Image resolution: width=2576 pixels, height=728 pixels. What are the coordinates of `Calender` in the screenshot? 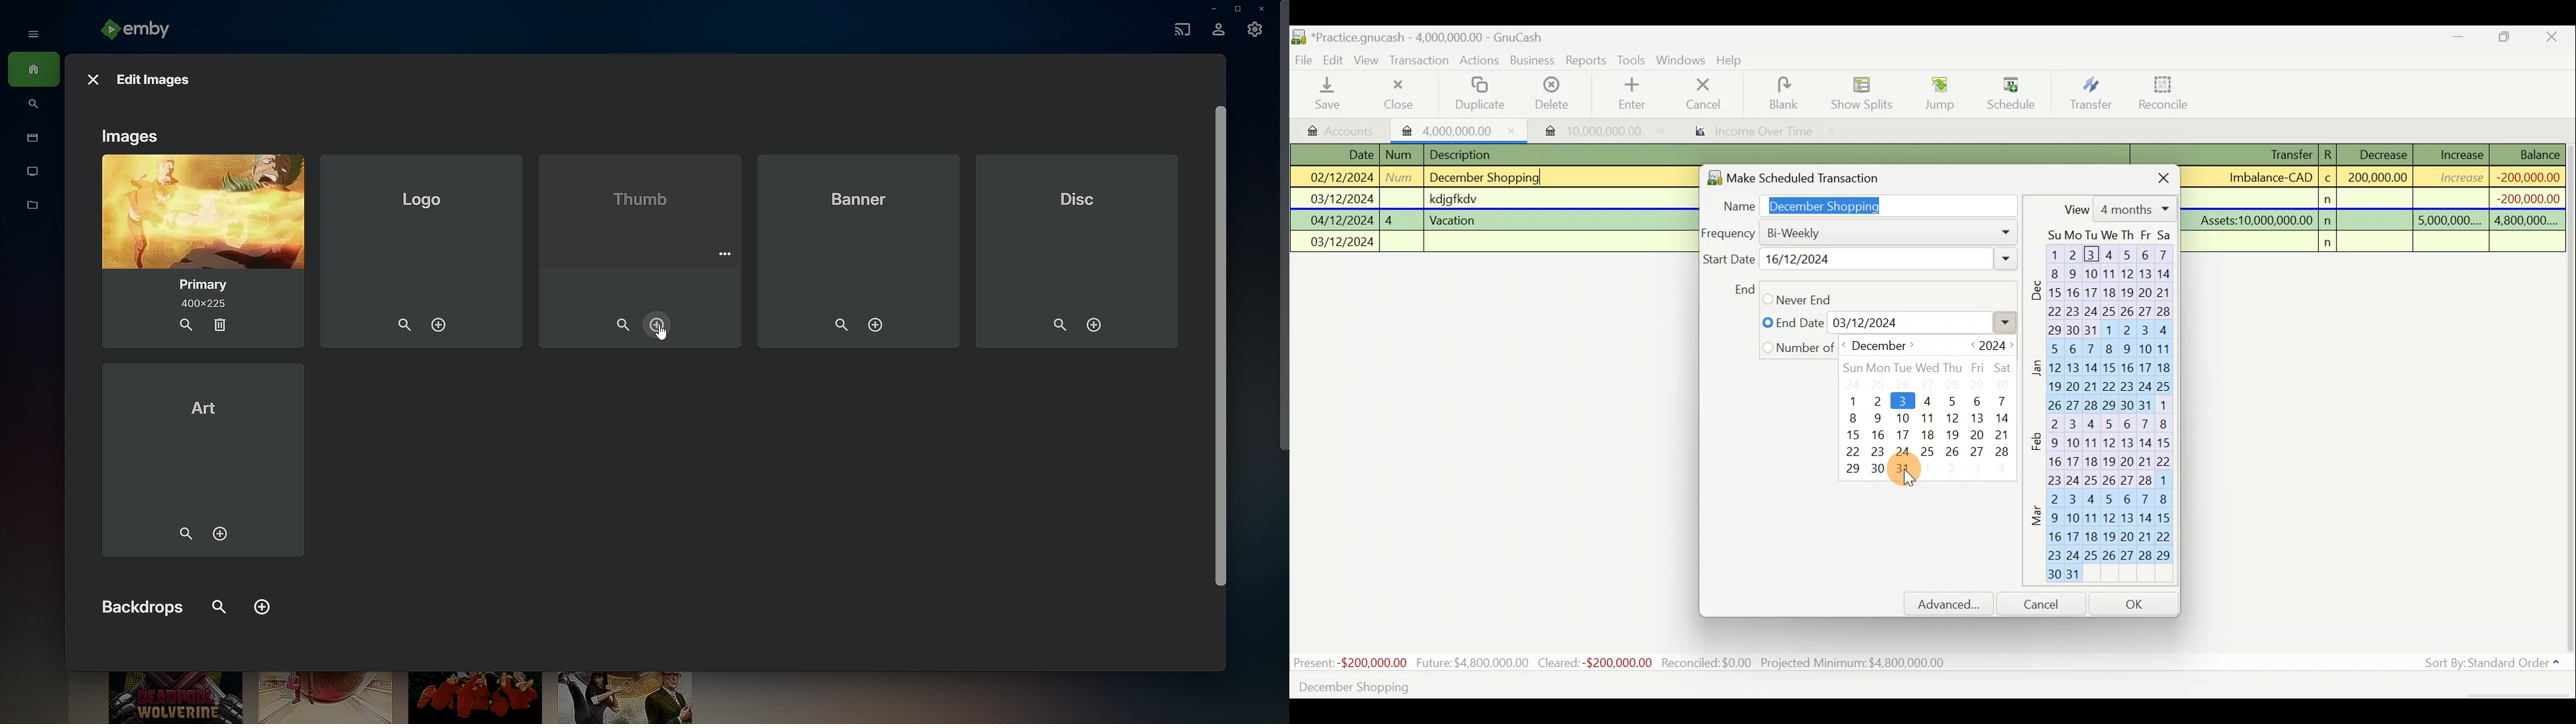 It's located at (1933, 410).